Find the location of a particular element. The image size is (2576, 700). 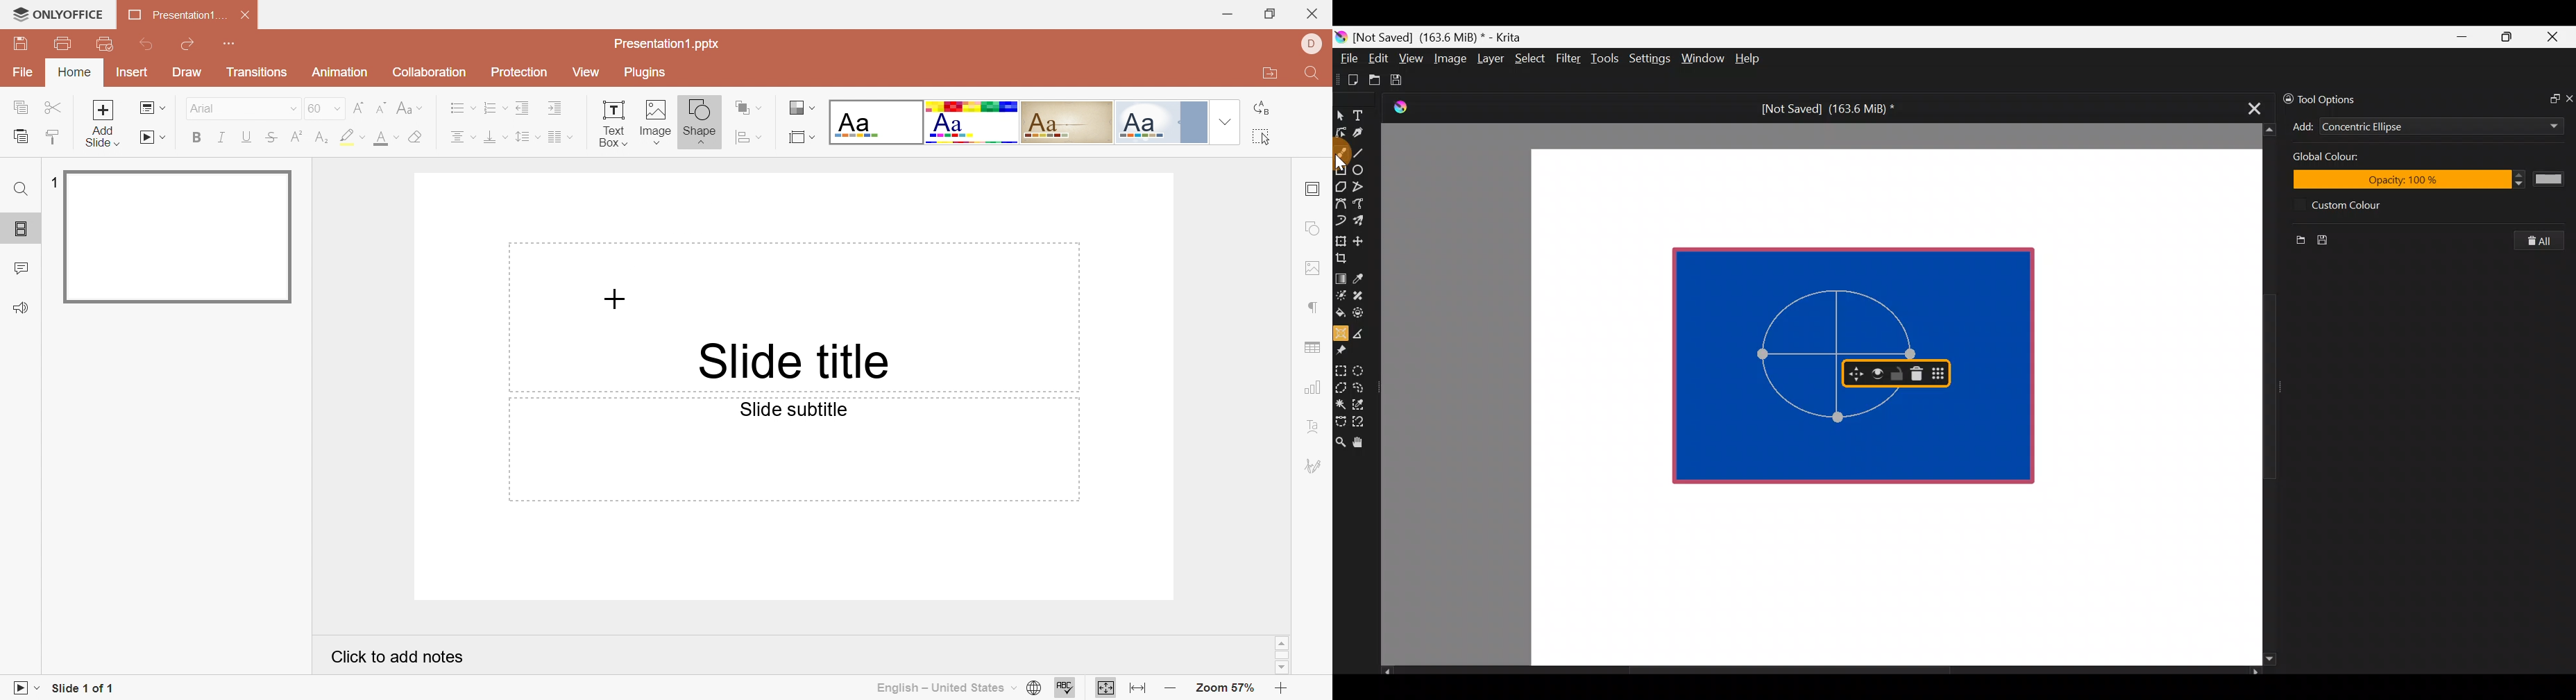

Highlight color is located at coordinates (354, 138).